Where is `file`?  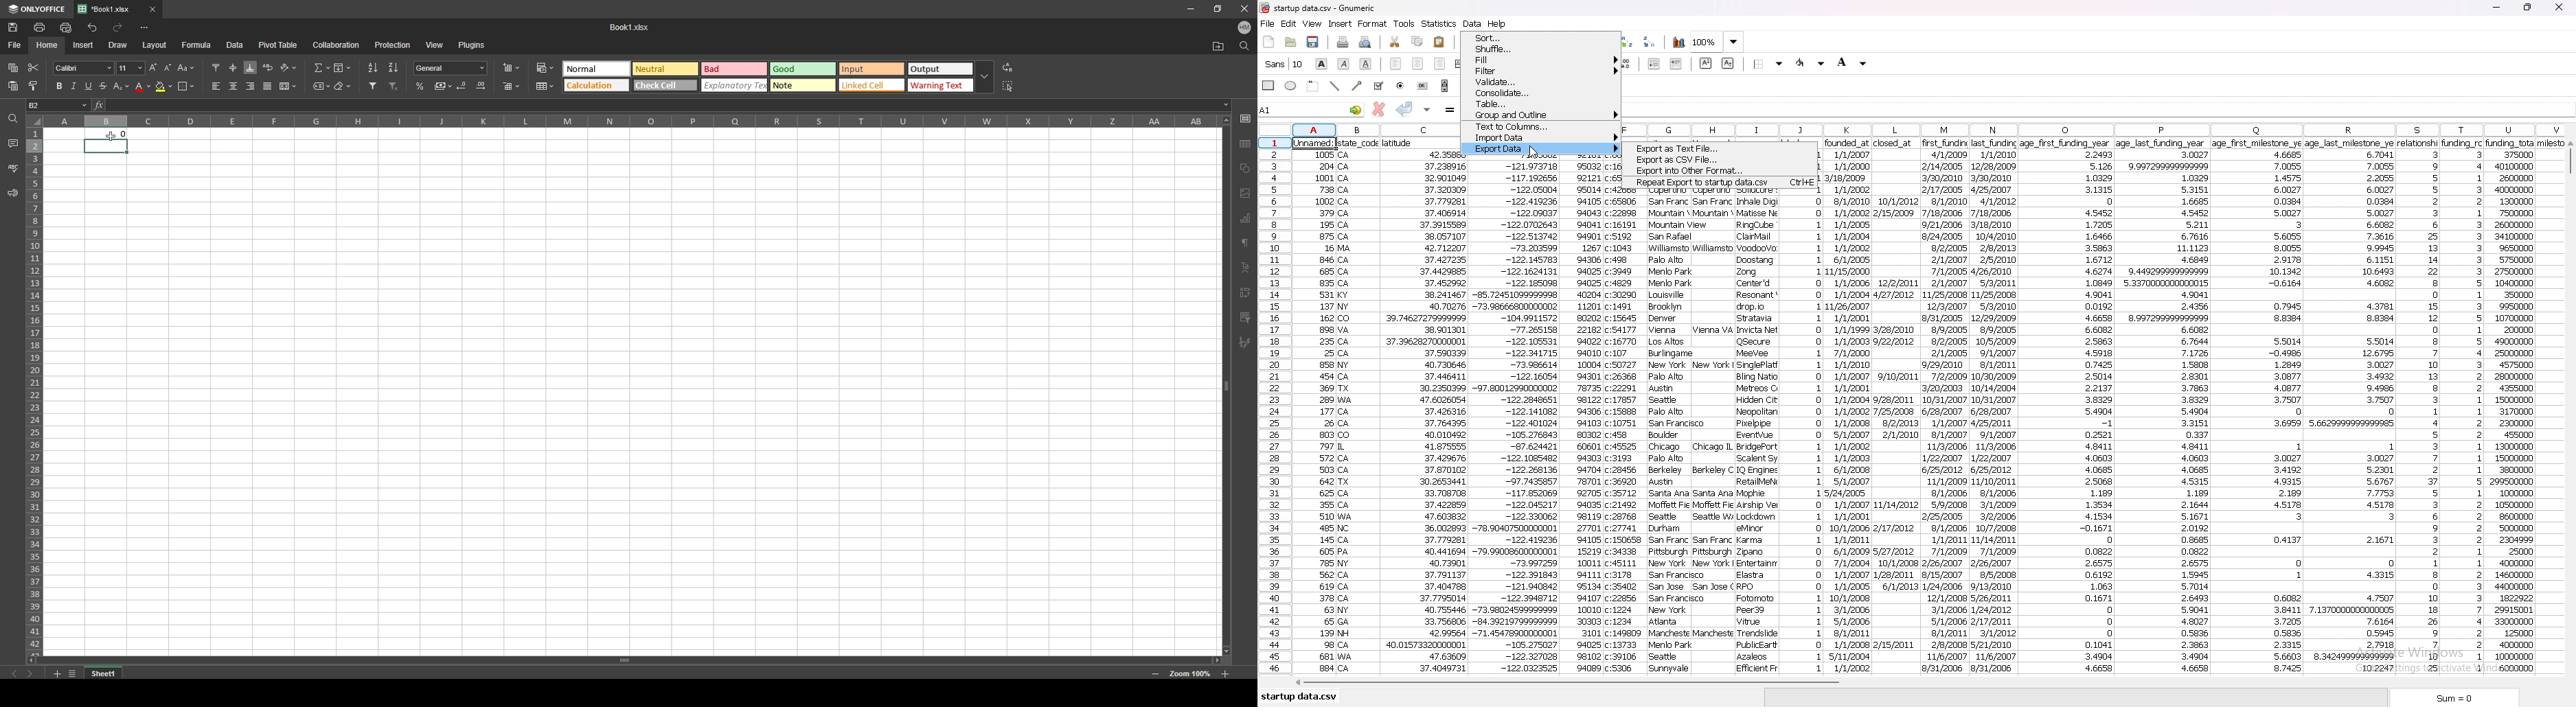
file is located at coordinates (16, 46).